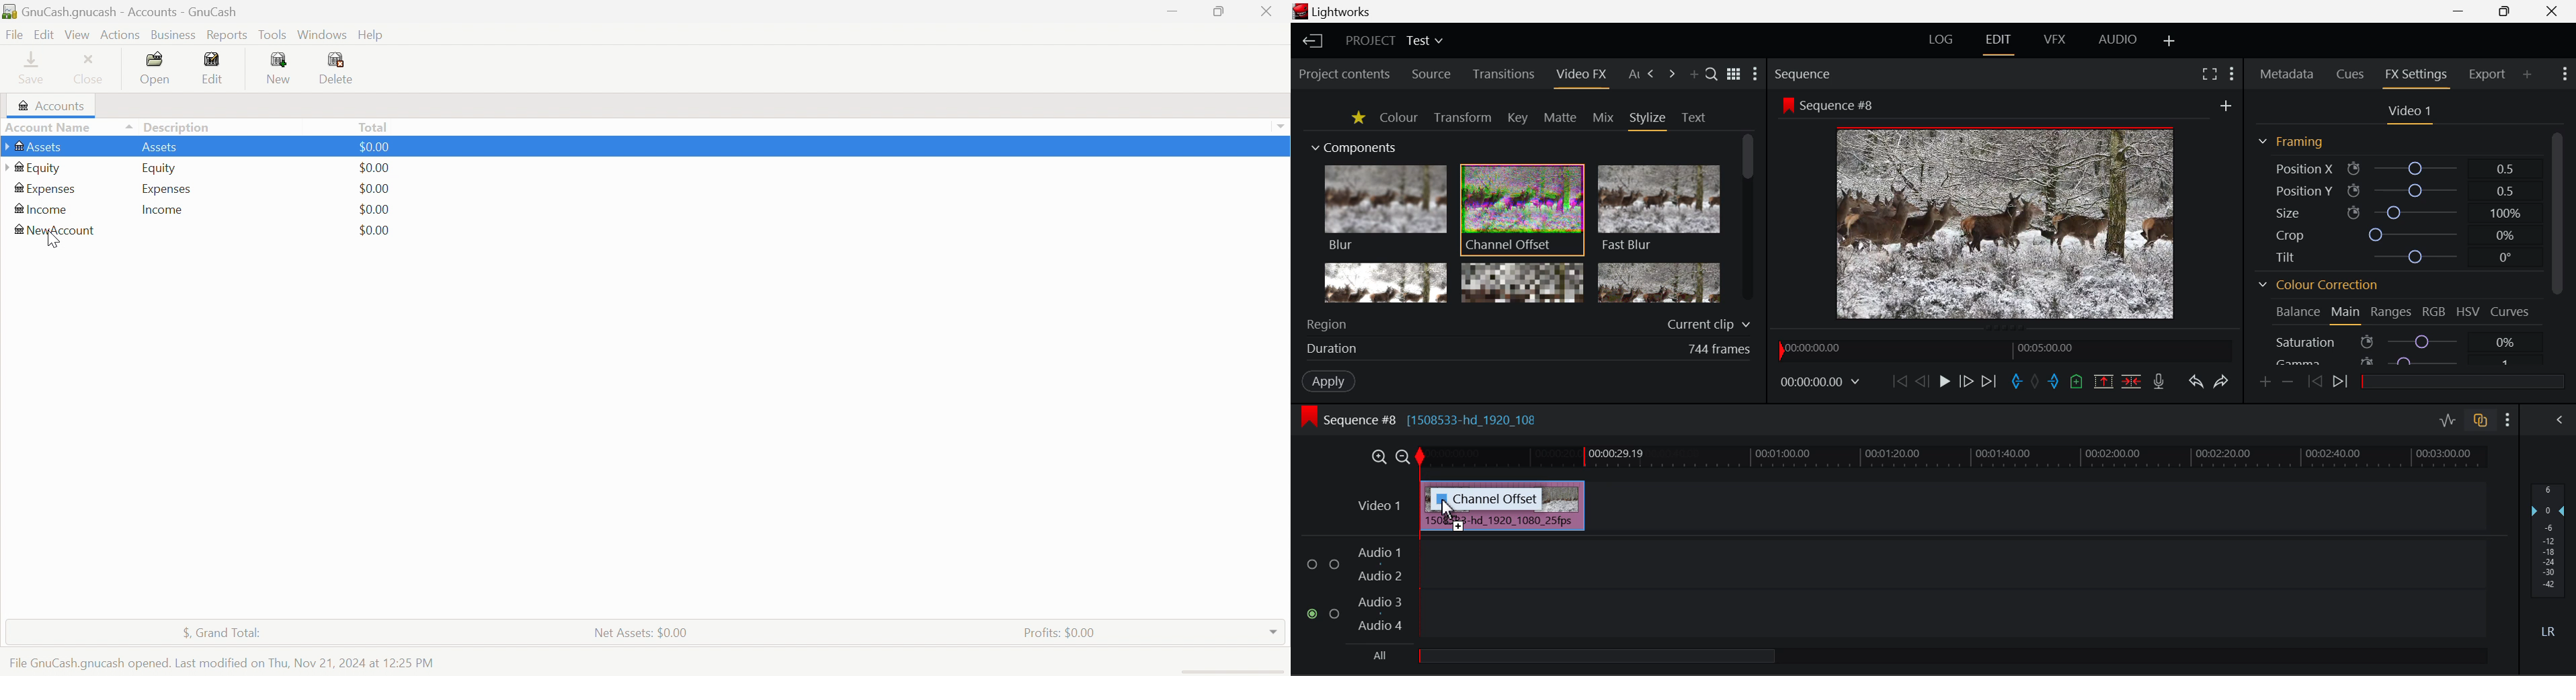 This screenshot has width=2576, height=700. I want to click on Glow, so click(1384, 282).